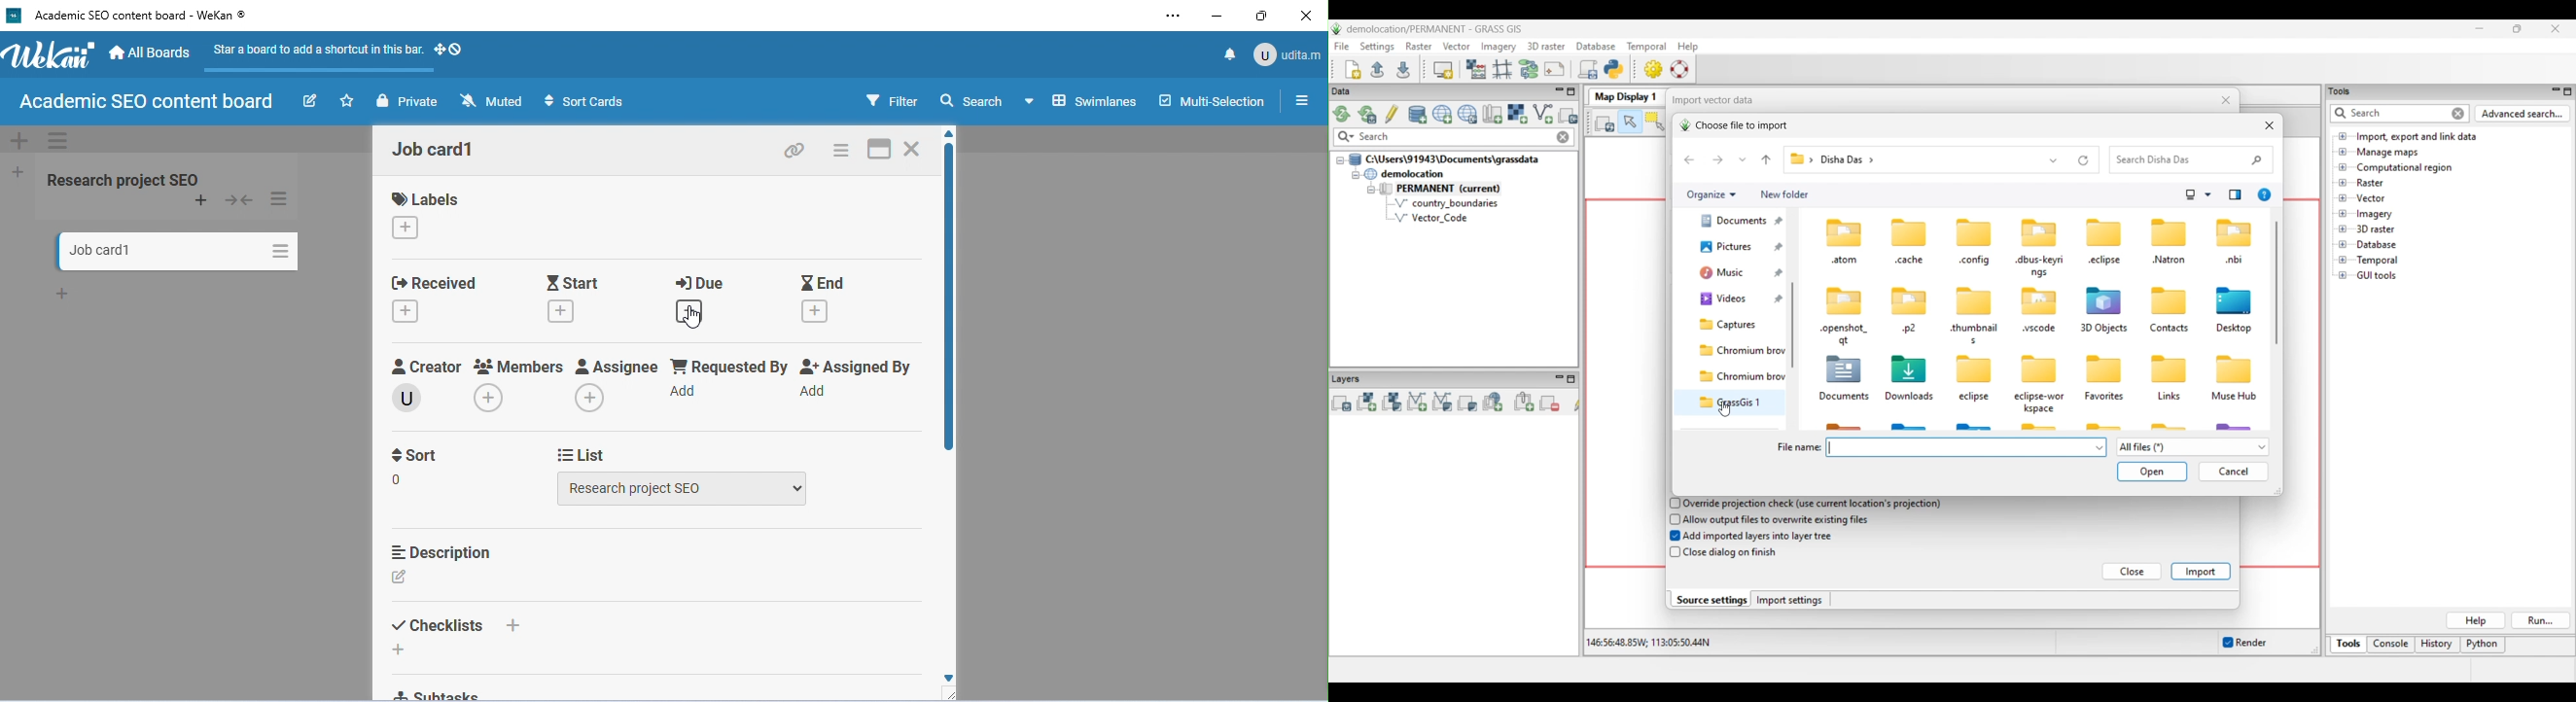 The image size is (2576, 728). What do you see at coordinates (123, 178) in the screenshot?
I see `research project SEO` at bounding box center [123, 178].